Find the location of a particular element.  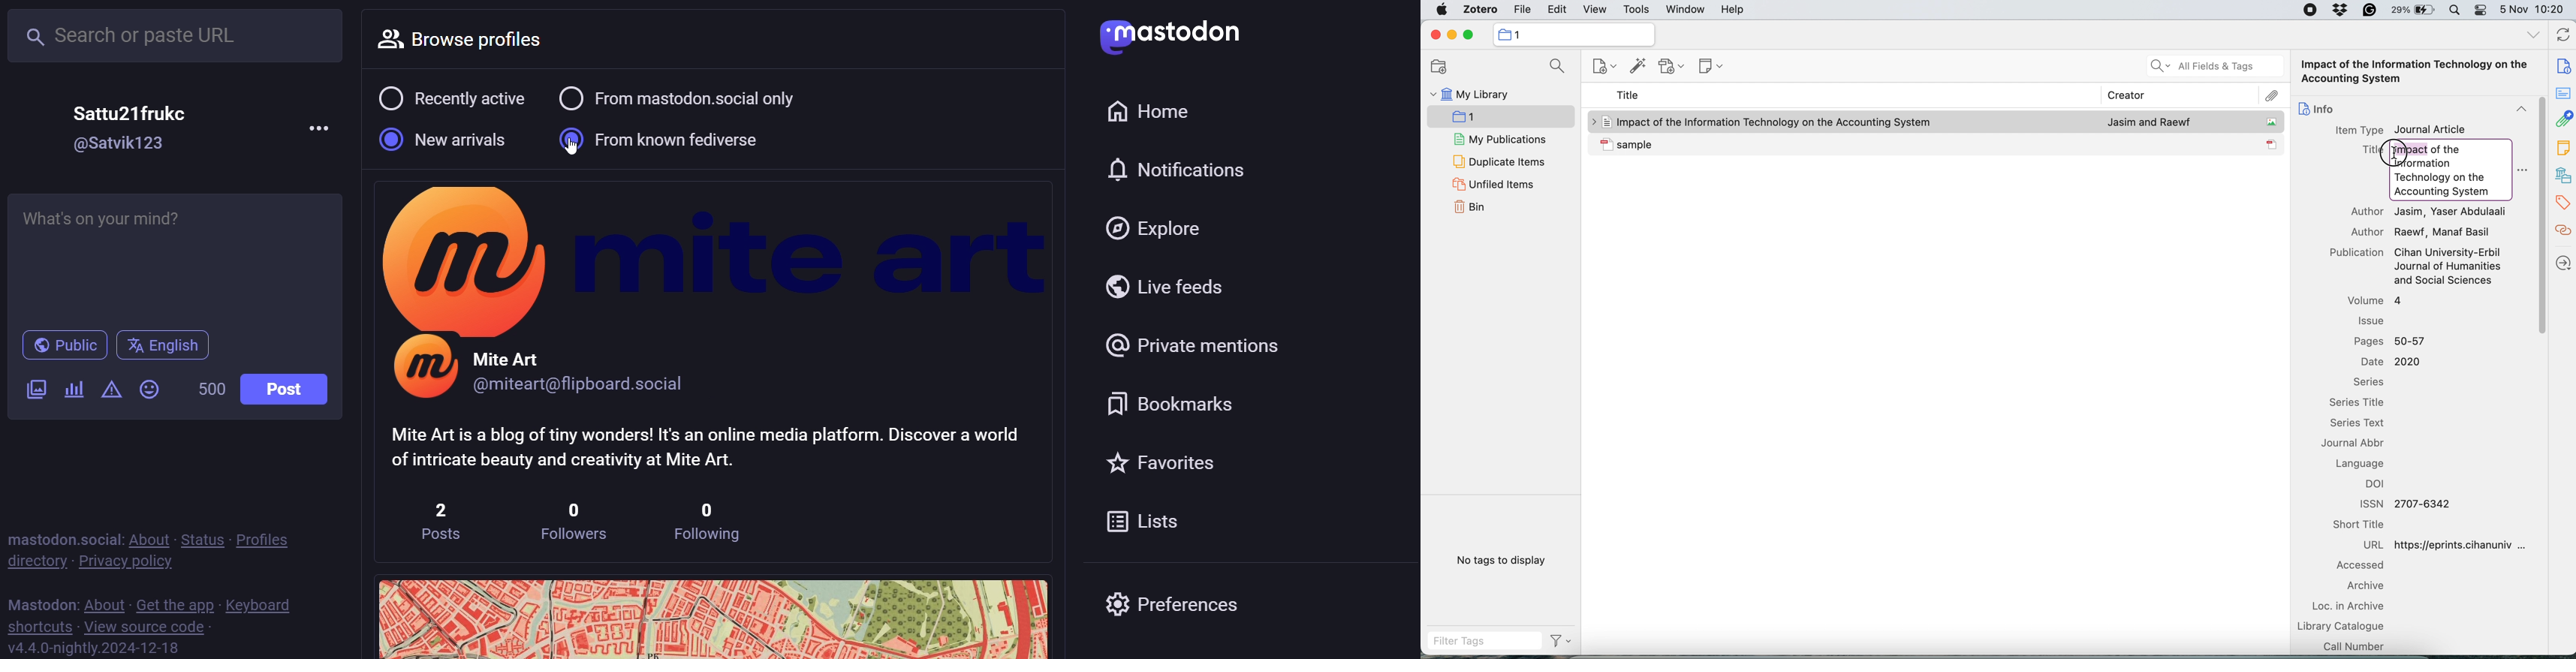

new collection is located at coordinates (1499, 116).